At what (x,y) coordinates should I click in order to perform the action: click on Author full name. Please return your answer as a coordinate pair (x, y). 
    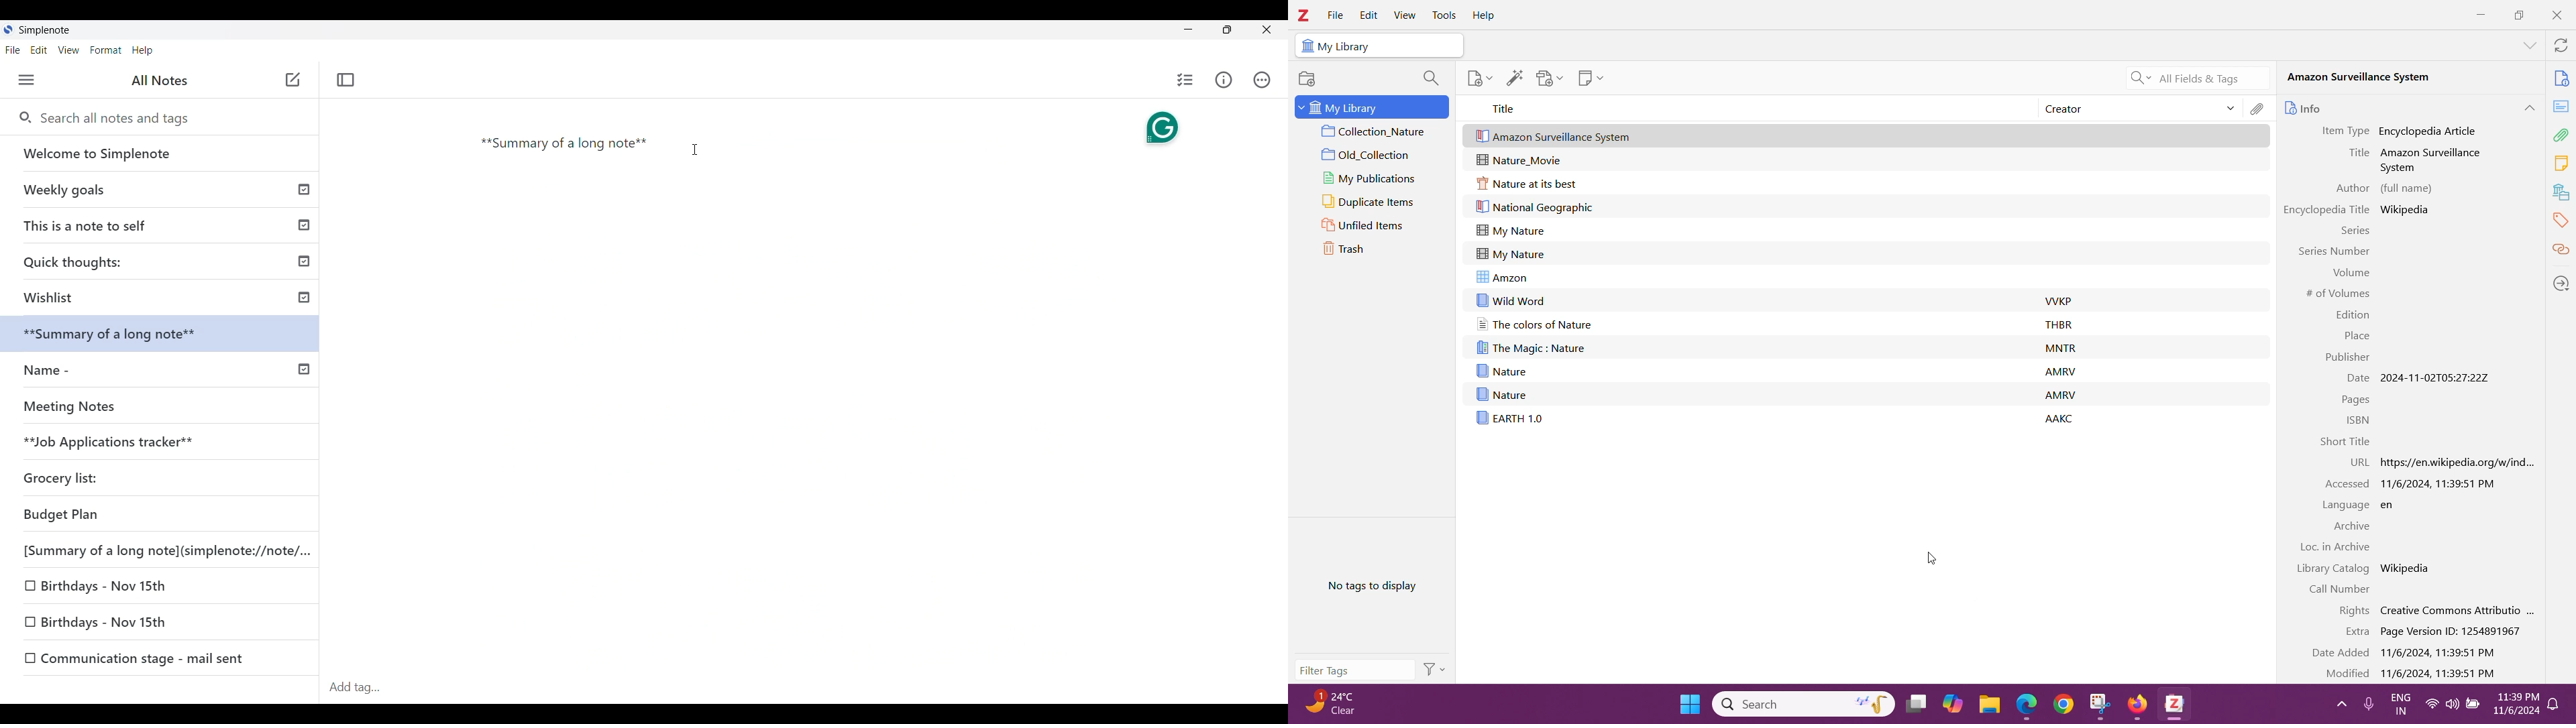
    Looking at the image, I should click on (2427, 188).